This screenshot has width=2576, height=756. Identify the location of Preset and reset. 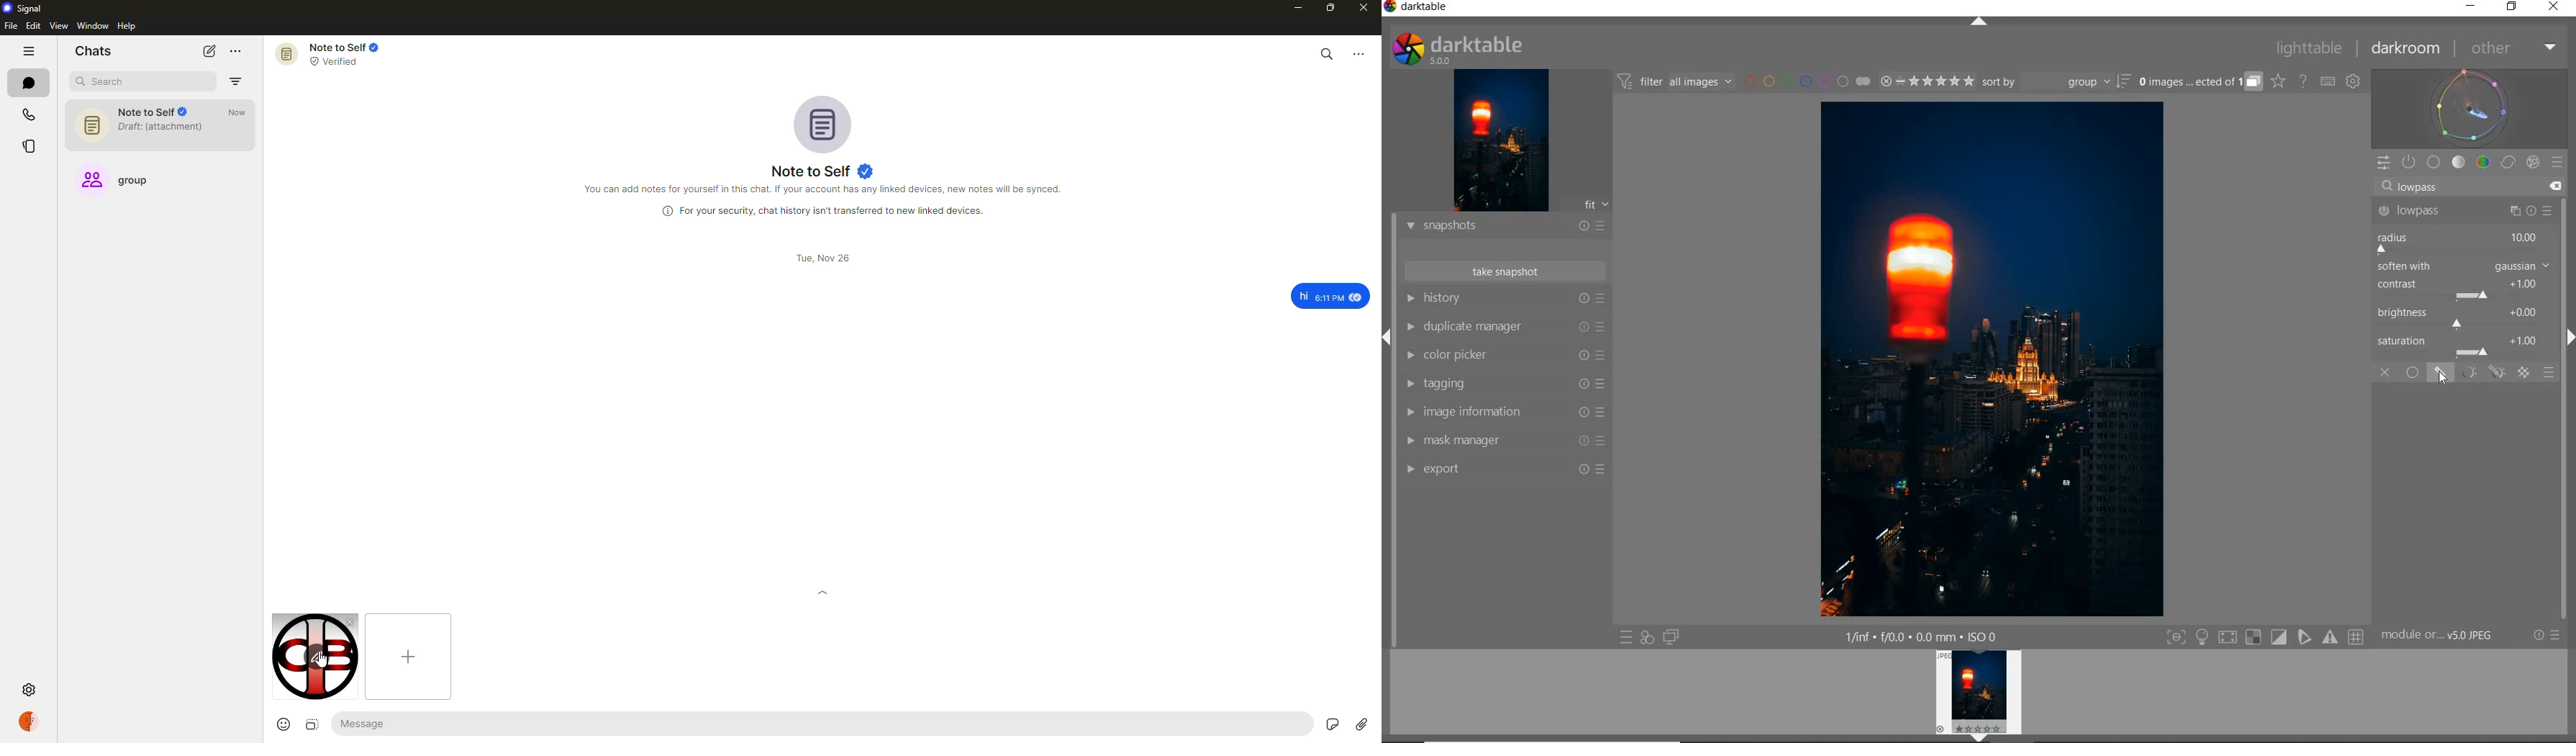
(2516, 212).